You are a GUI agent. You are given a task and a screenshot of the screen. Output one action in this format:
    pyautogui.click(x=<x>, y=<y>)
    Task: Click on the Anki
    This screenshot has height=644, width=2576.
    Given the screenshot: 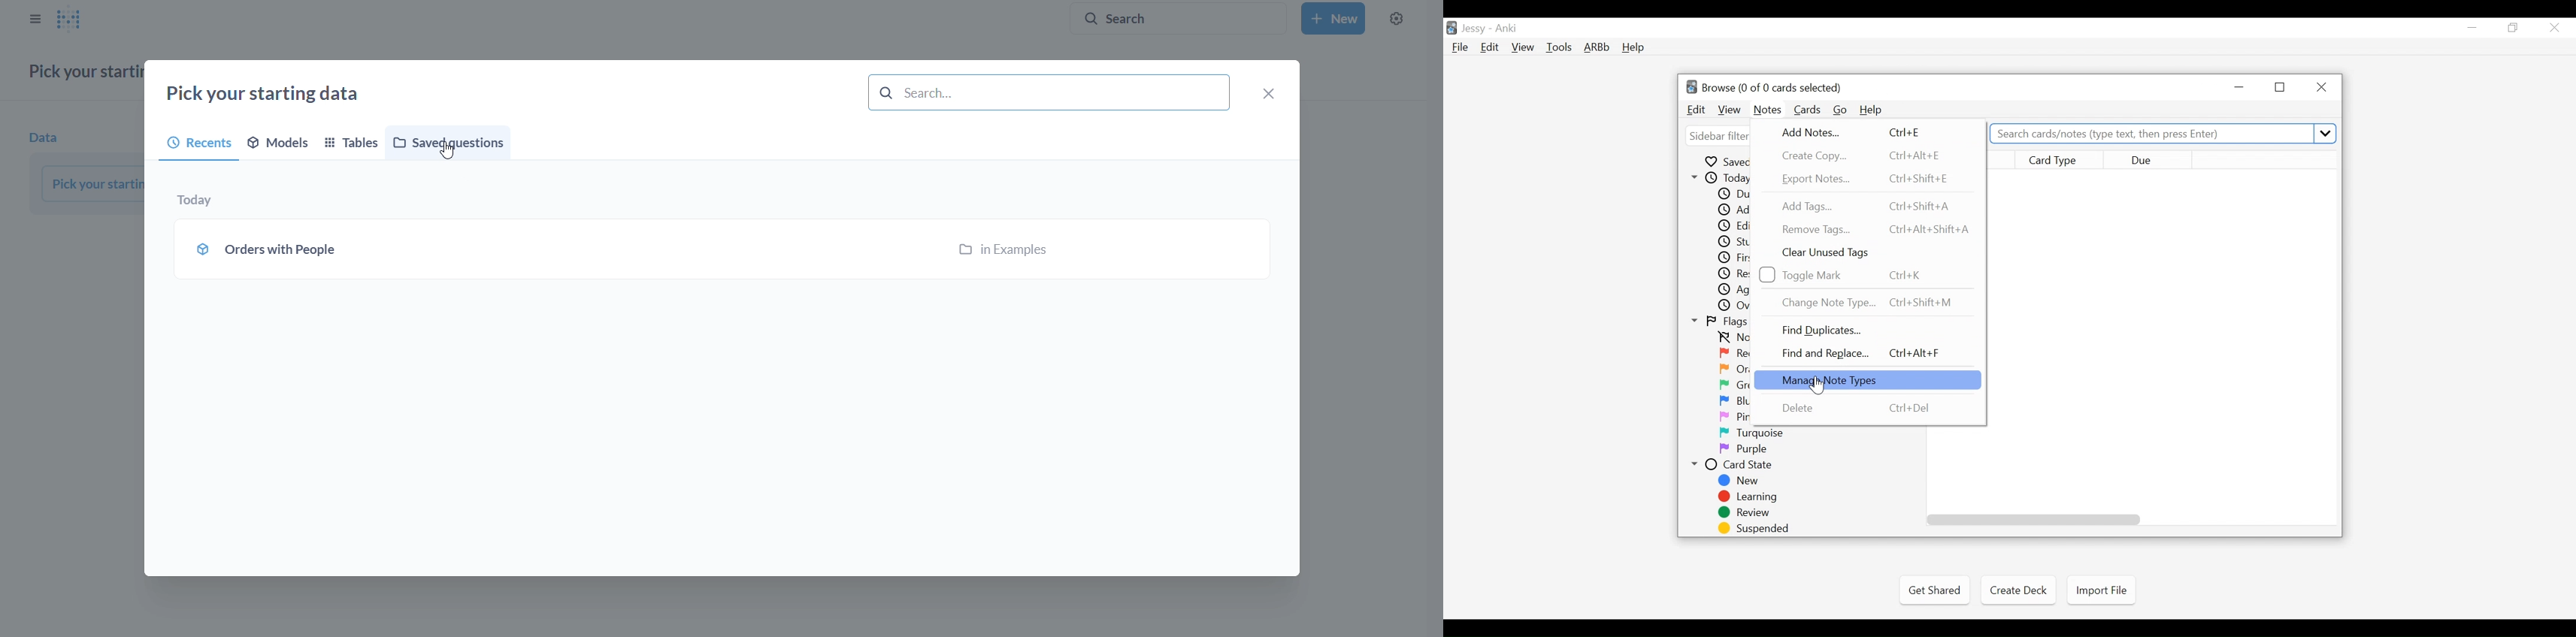 What is the action you would take?
    pyautogui.click(x=1506, y=28)
    